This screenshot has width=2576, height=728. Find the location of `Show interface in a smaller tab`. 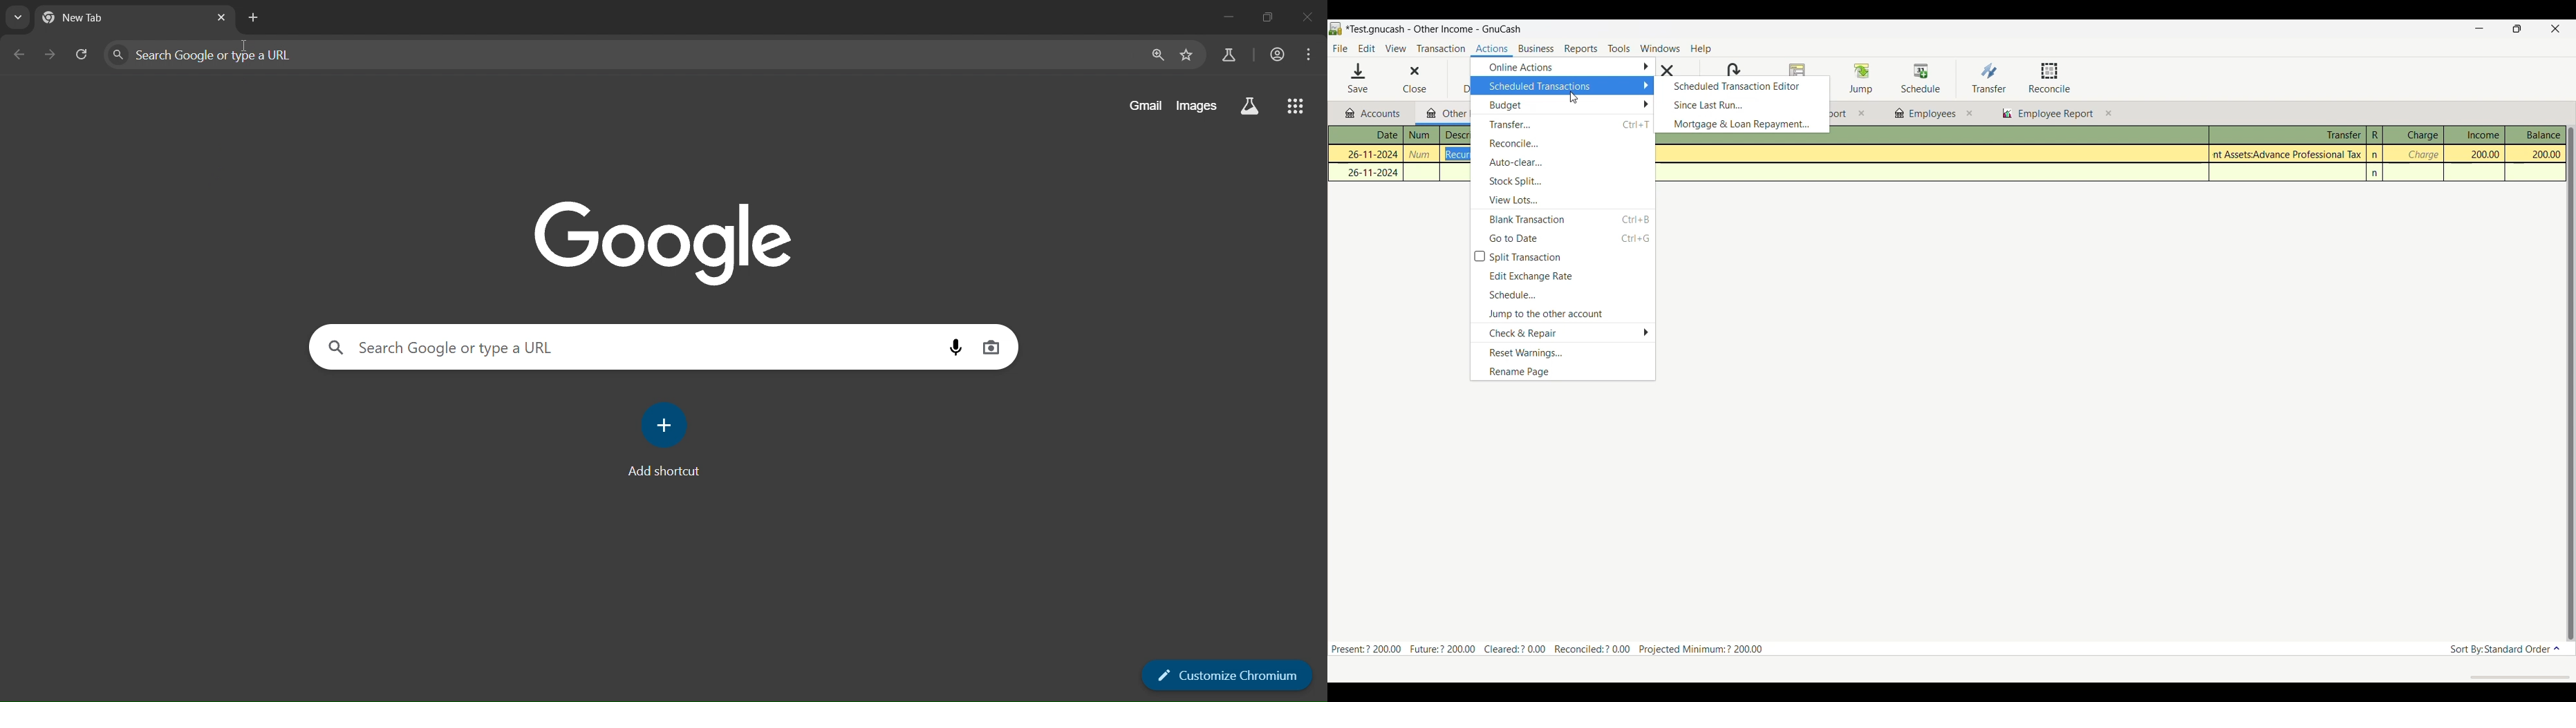

Show interface in a smaller tab is located at coordinates (2520, 30).